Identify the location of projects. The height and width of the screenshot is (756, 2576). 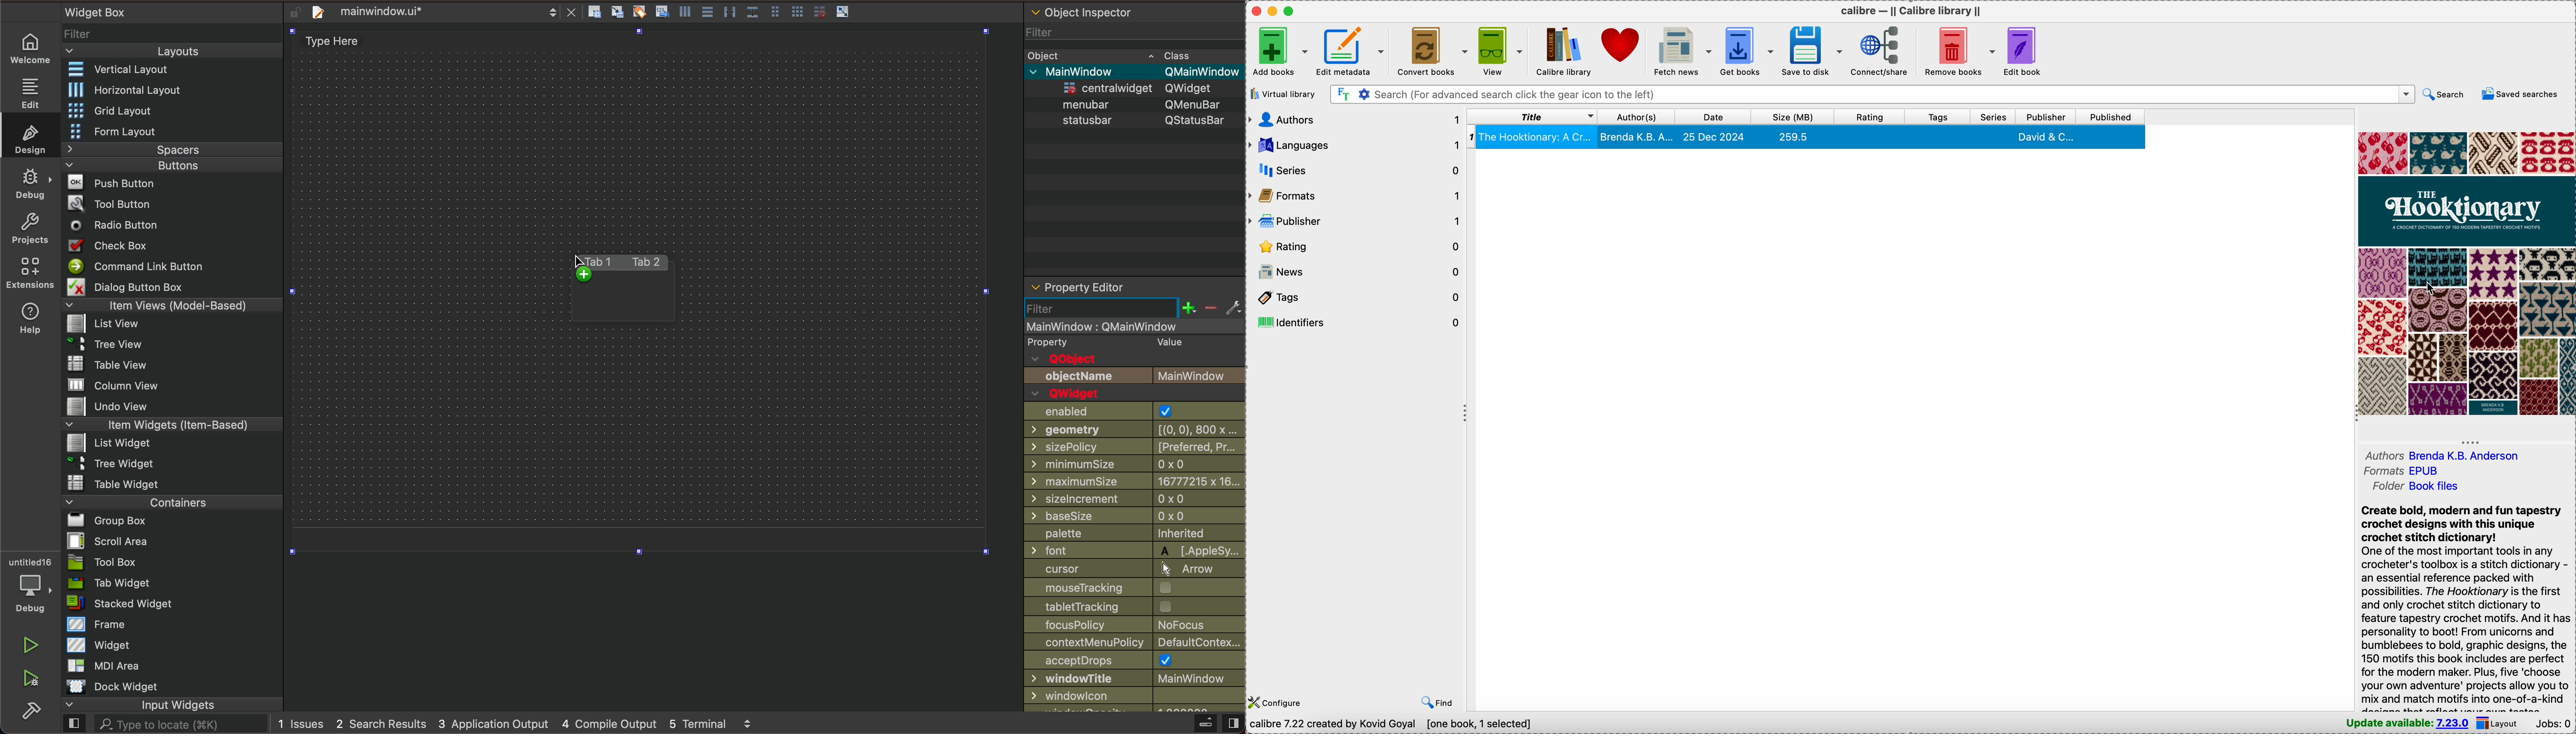
(32, 228).